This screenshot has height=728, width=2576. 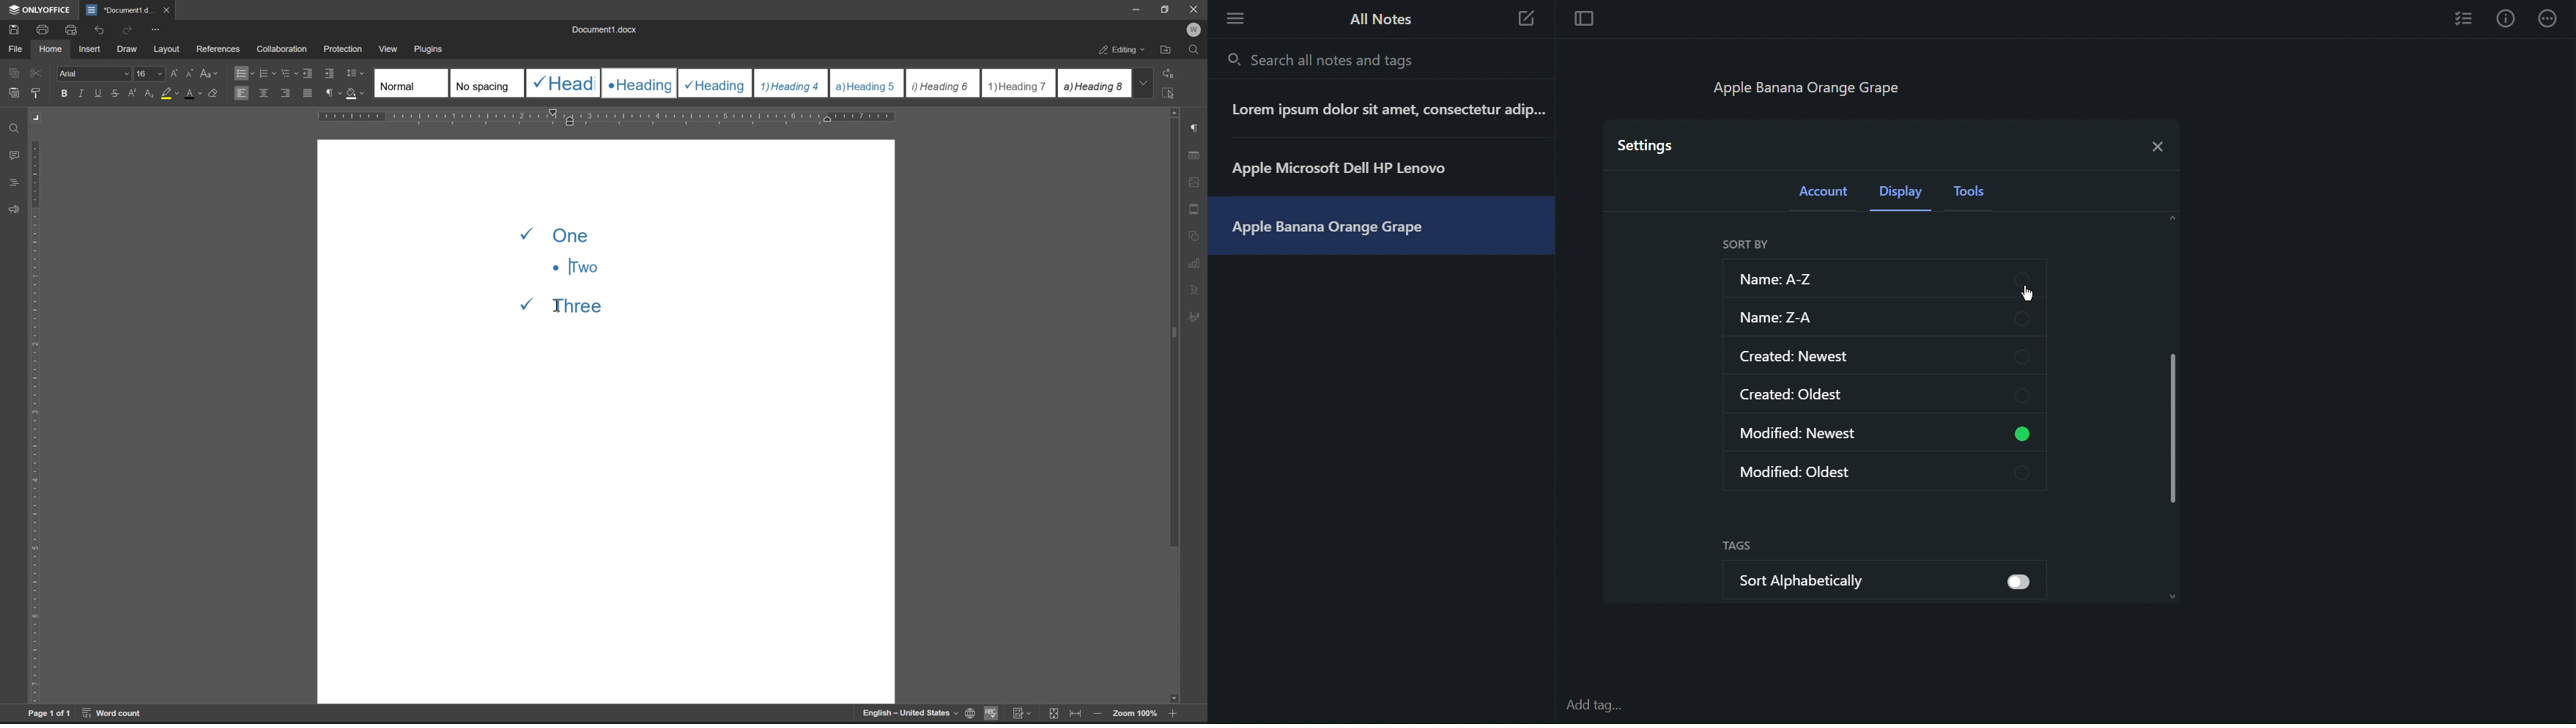 I want to click on font color, so click(x=193, y=93).